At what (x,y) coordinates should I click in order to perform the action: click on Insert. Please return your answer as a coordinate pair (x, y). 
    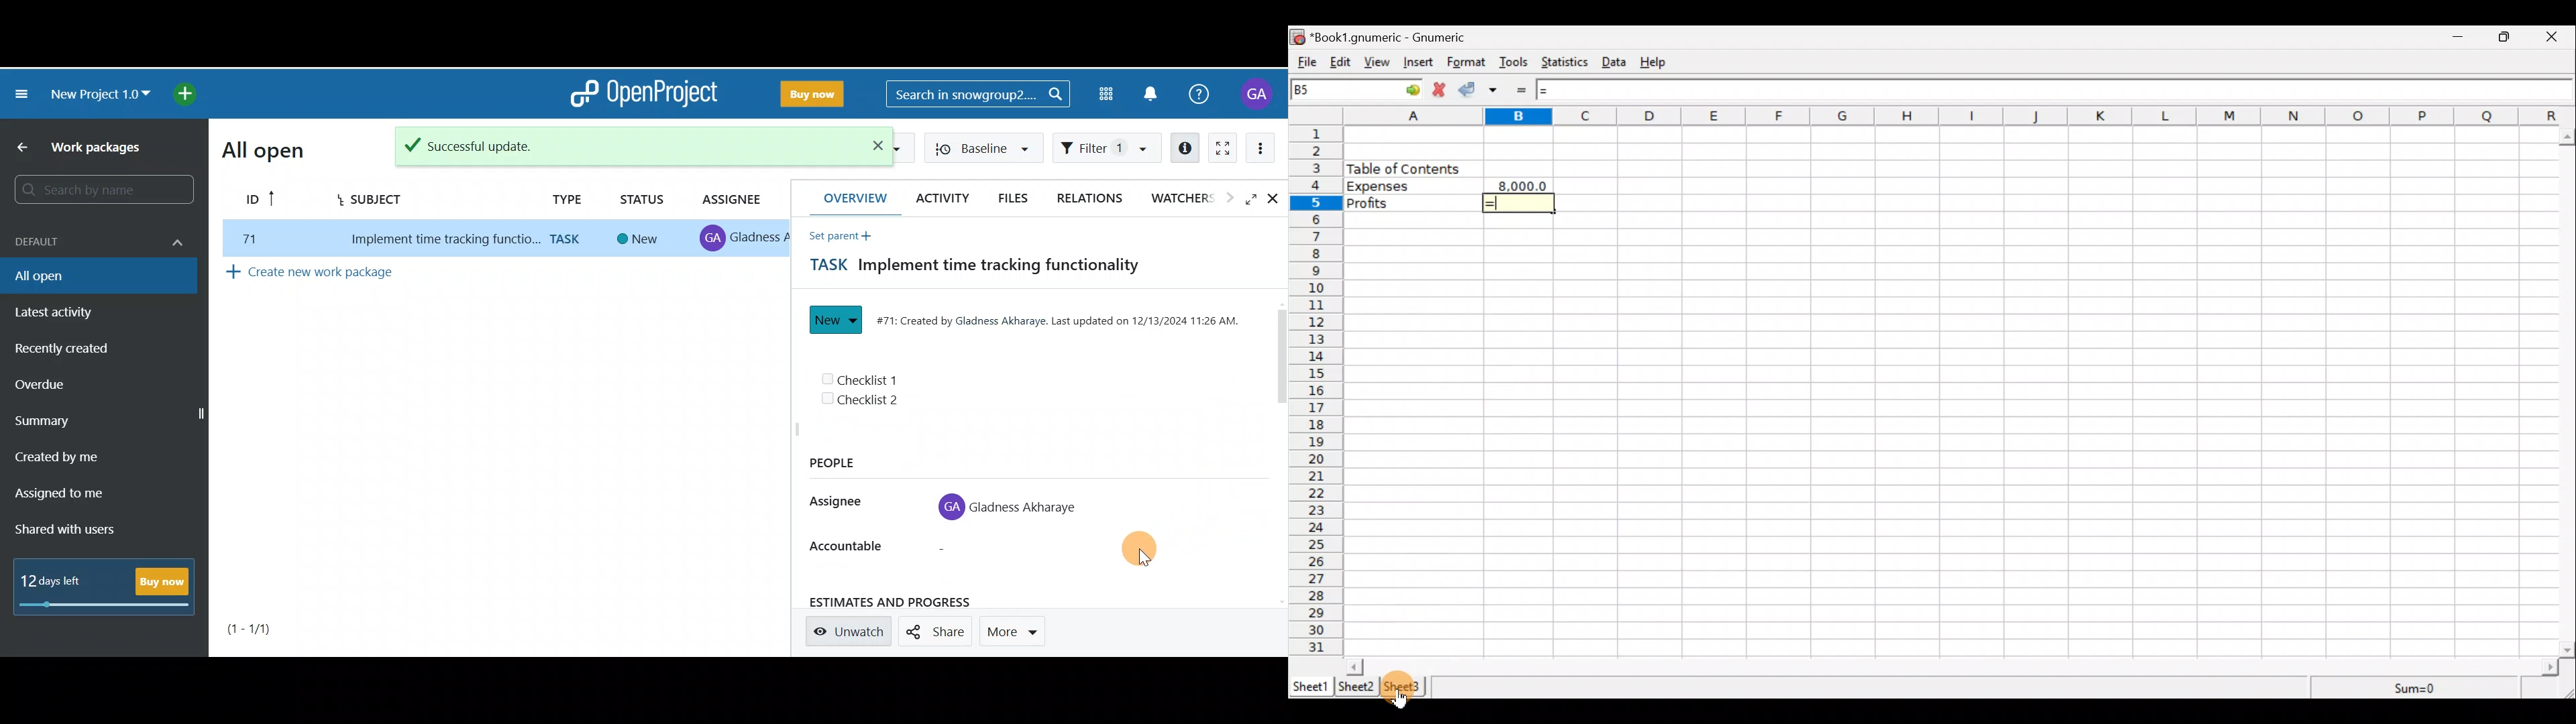
    Looking at the image, I should click on (1419, 64).